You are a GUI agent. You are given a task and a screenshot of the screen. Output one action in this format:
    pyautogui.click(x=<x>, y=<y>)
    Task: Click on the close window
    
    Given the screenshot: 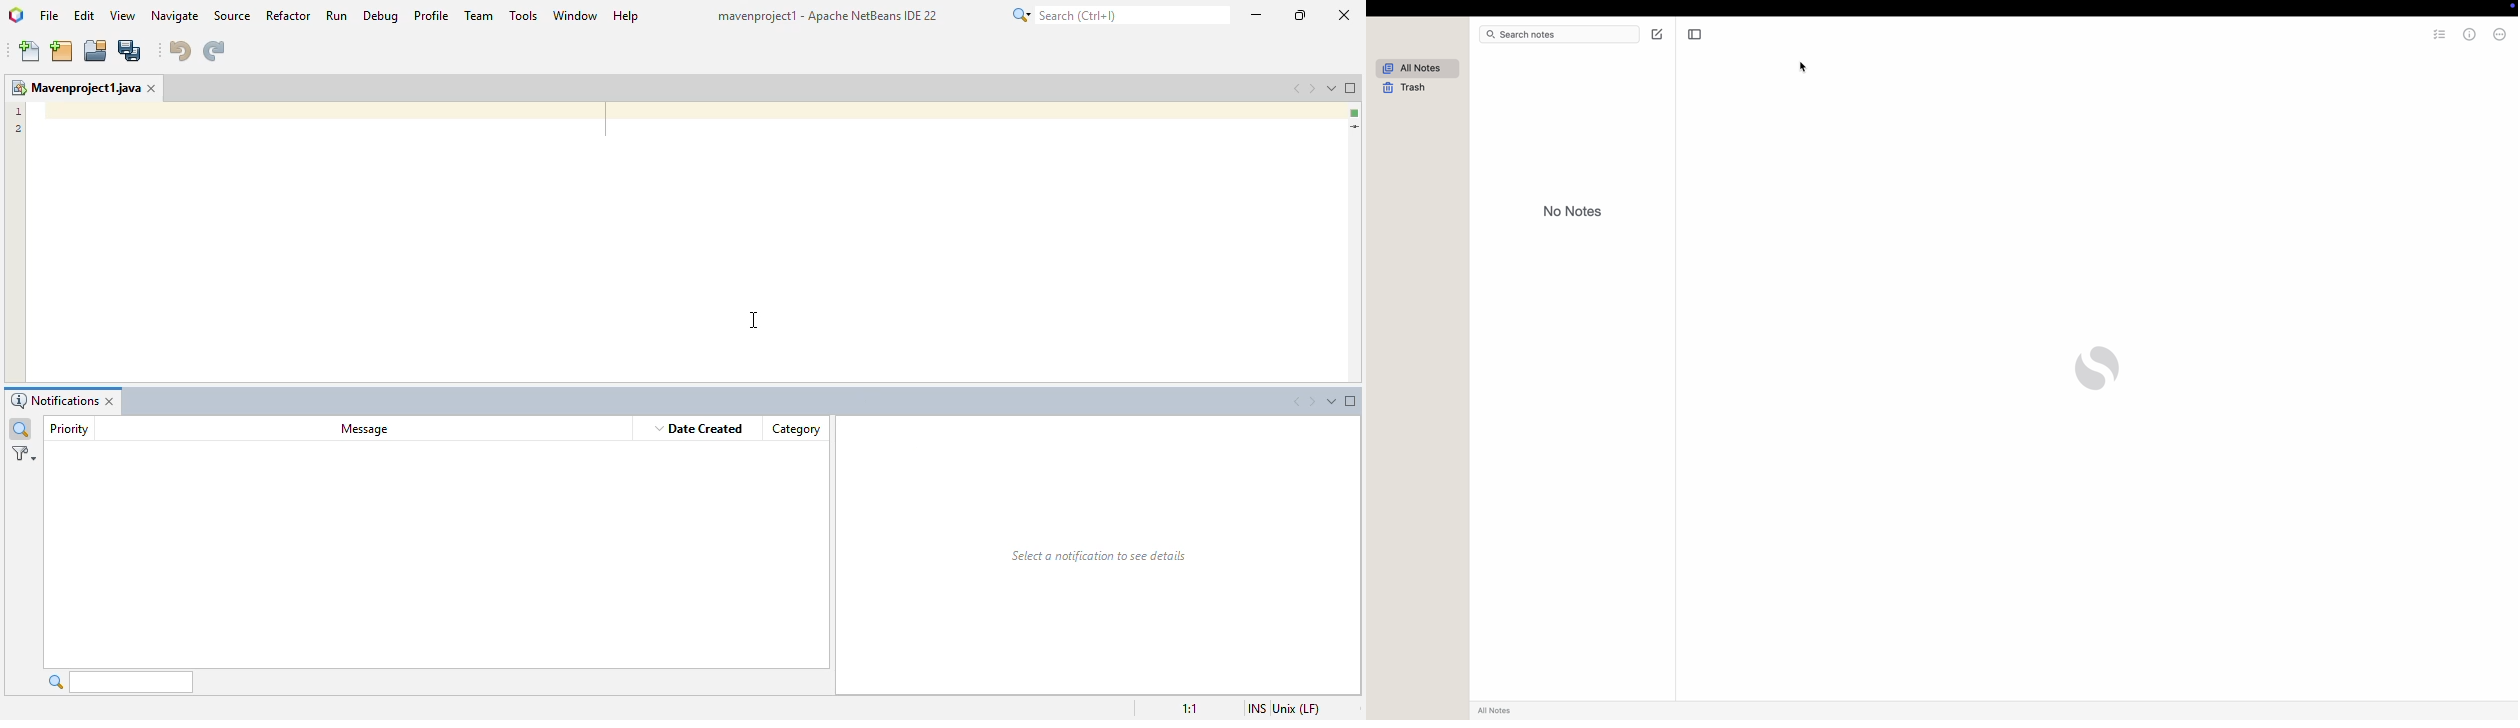 What is the action you would take?
    pyautogui.click(x=154, y=88)
    